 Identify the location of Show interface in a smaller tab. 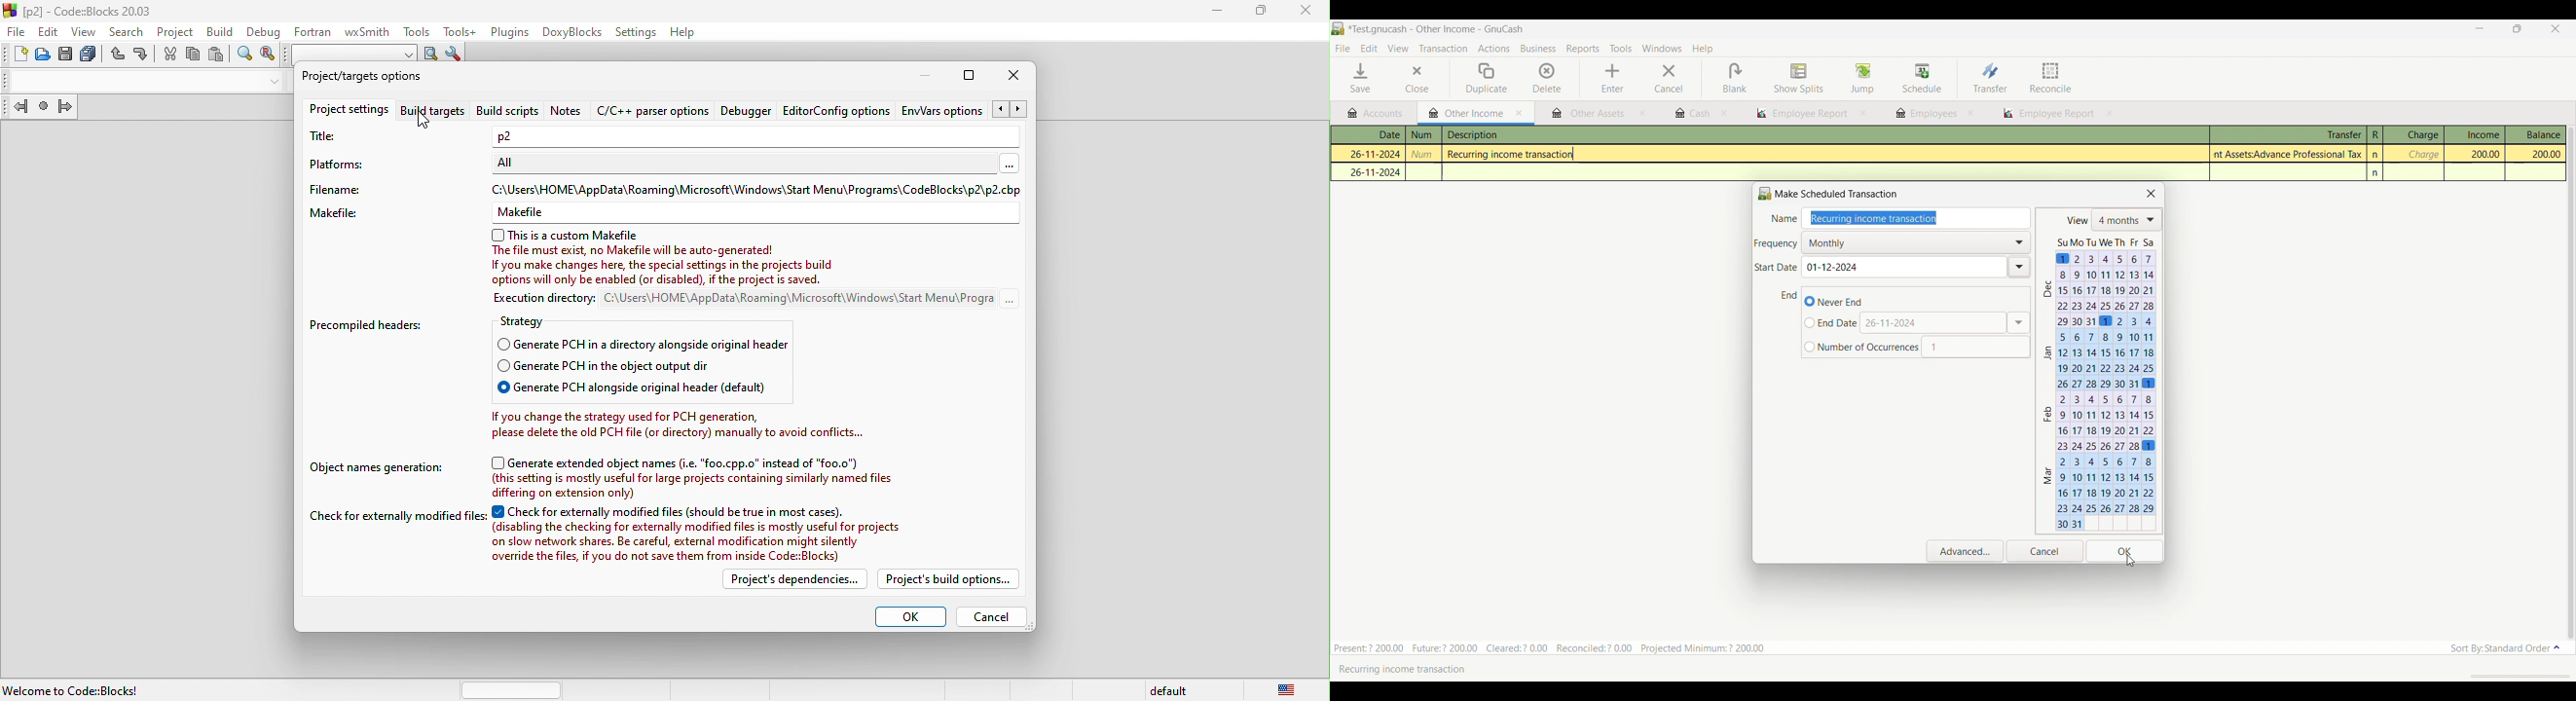
(2520, 30).